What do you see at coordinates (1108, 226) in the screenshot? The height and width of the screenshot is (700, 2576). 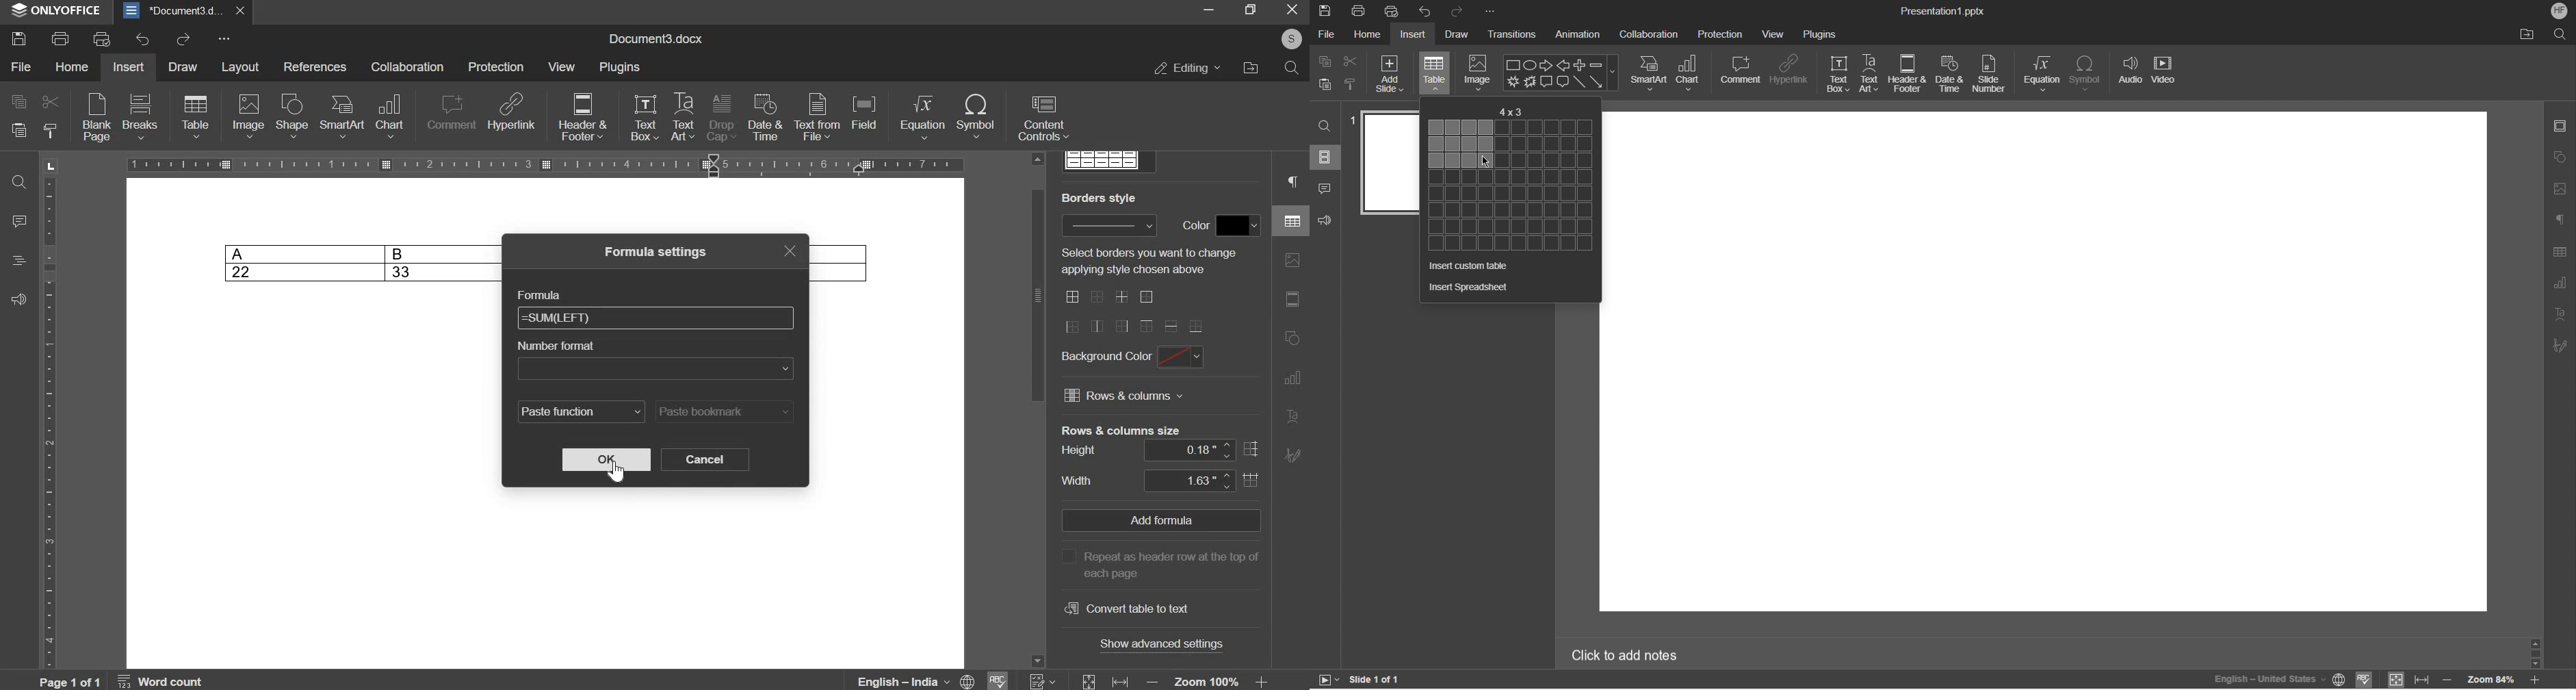 I see `border style` at bounding box center [1108, 226].